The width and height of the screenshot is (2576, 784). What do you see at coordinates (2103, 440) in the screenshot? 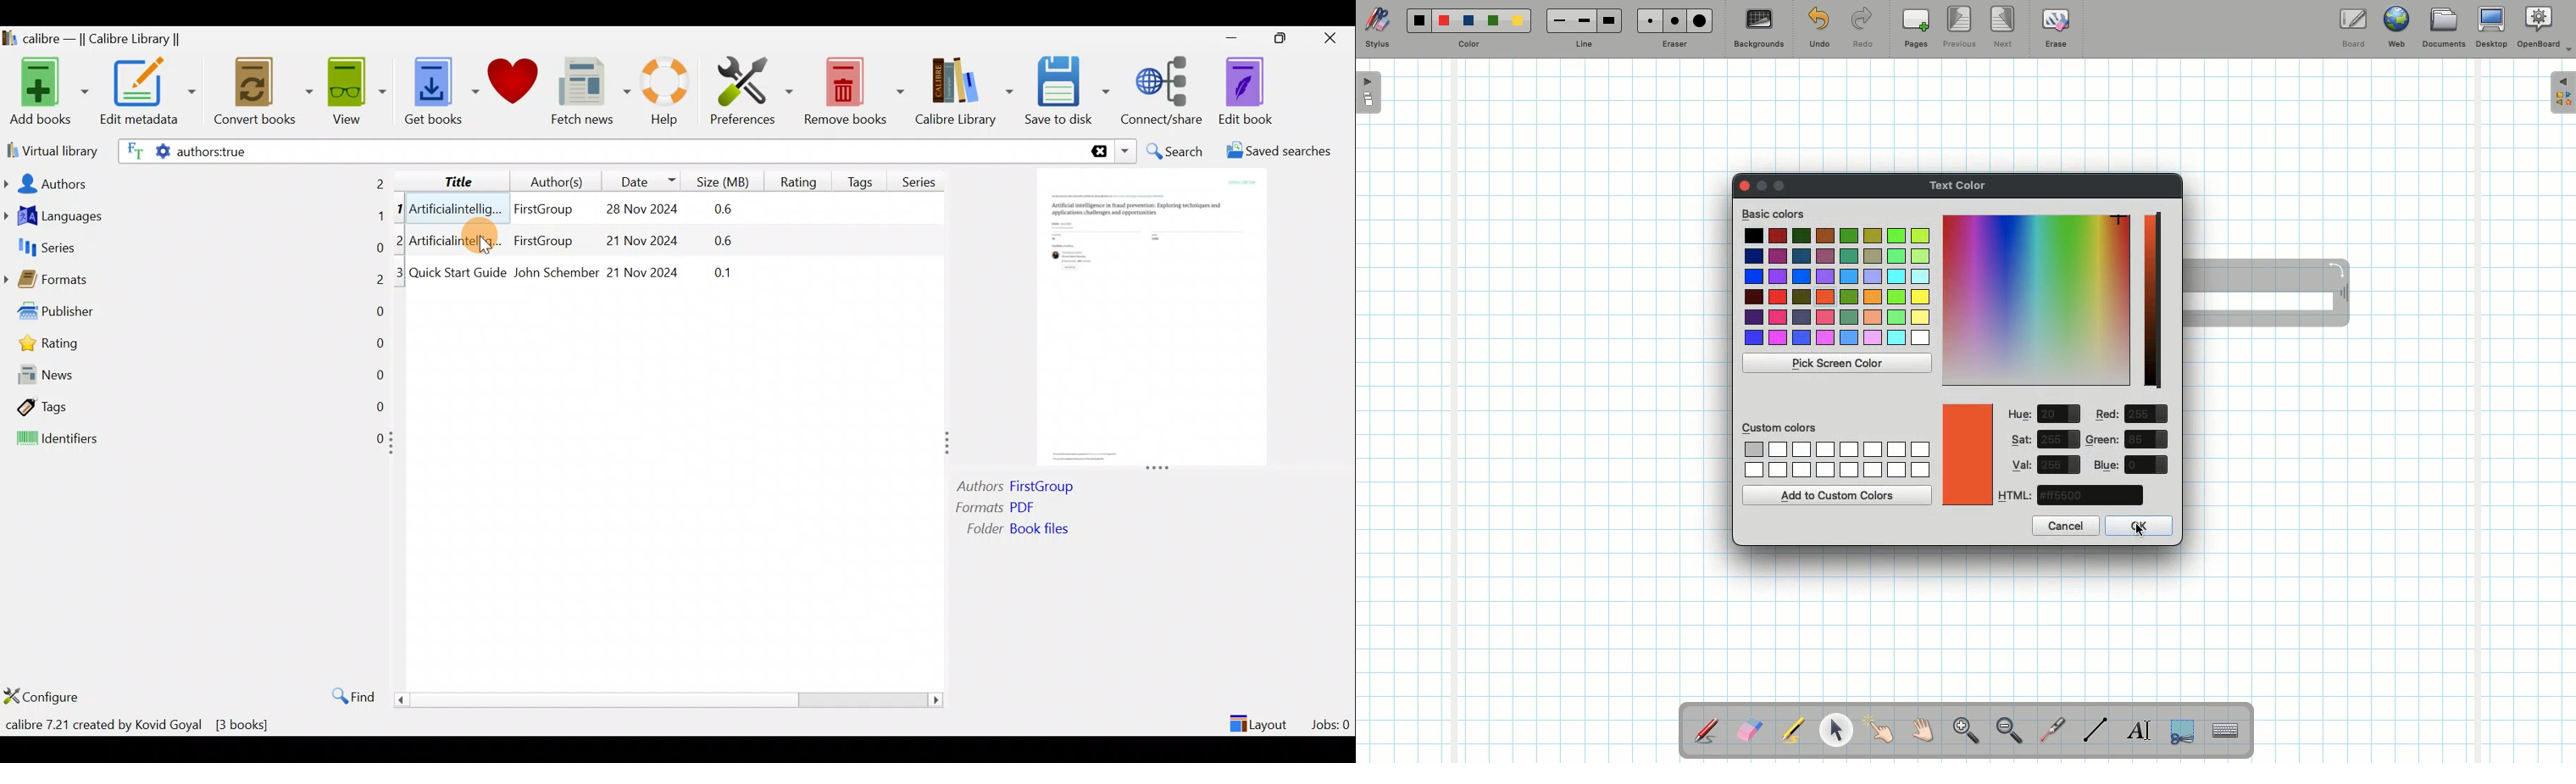
I see `Green` at bounding box center [2103, 440].